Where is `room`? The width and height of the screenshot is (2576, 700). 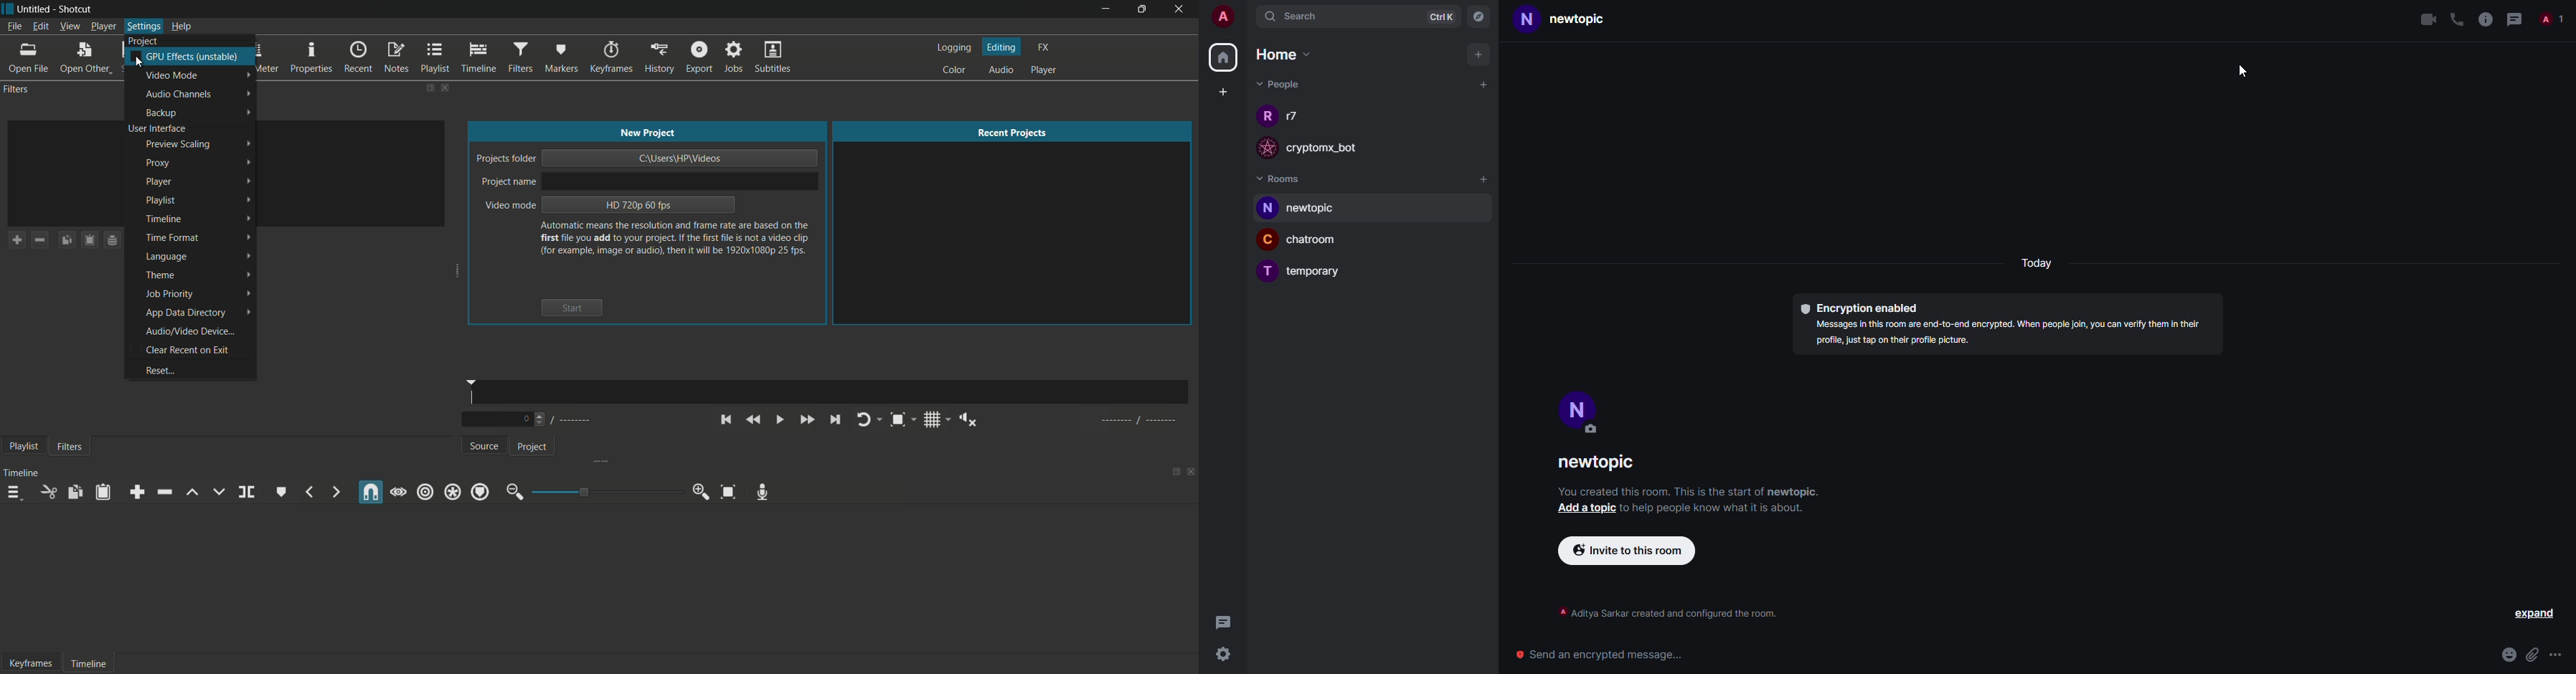
room is located at coordinates (1318, 272).